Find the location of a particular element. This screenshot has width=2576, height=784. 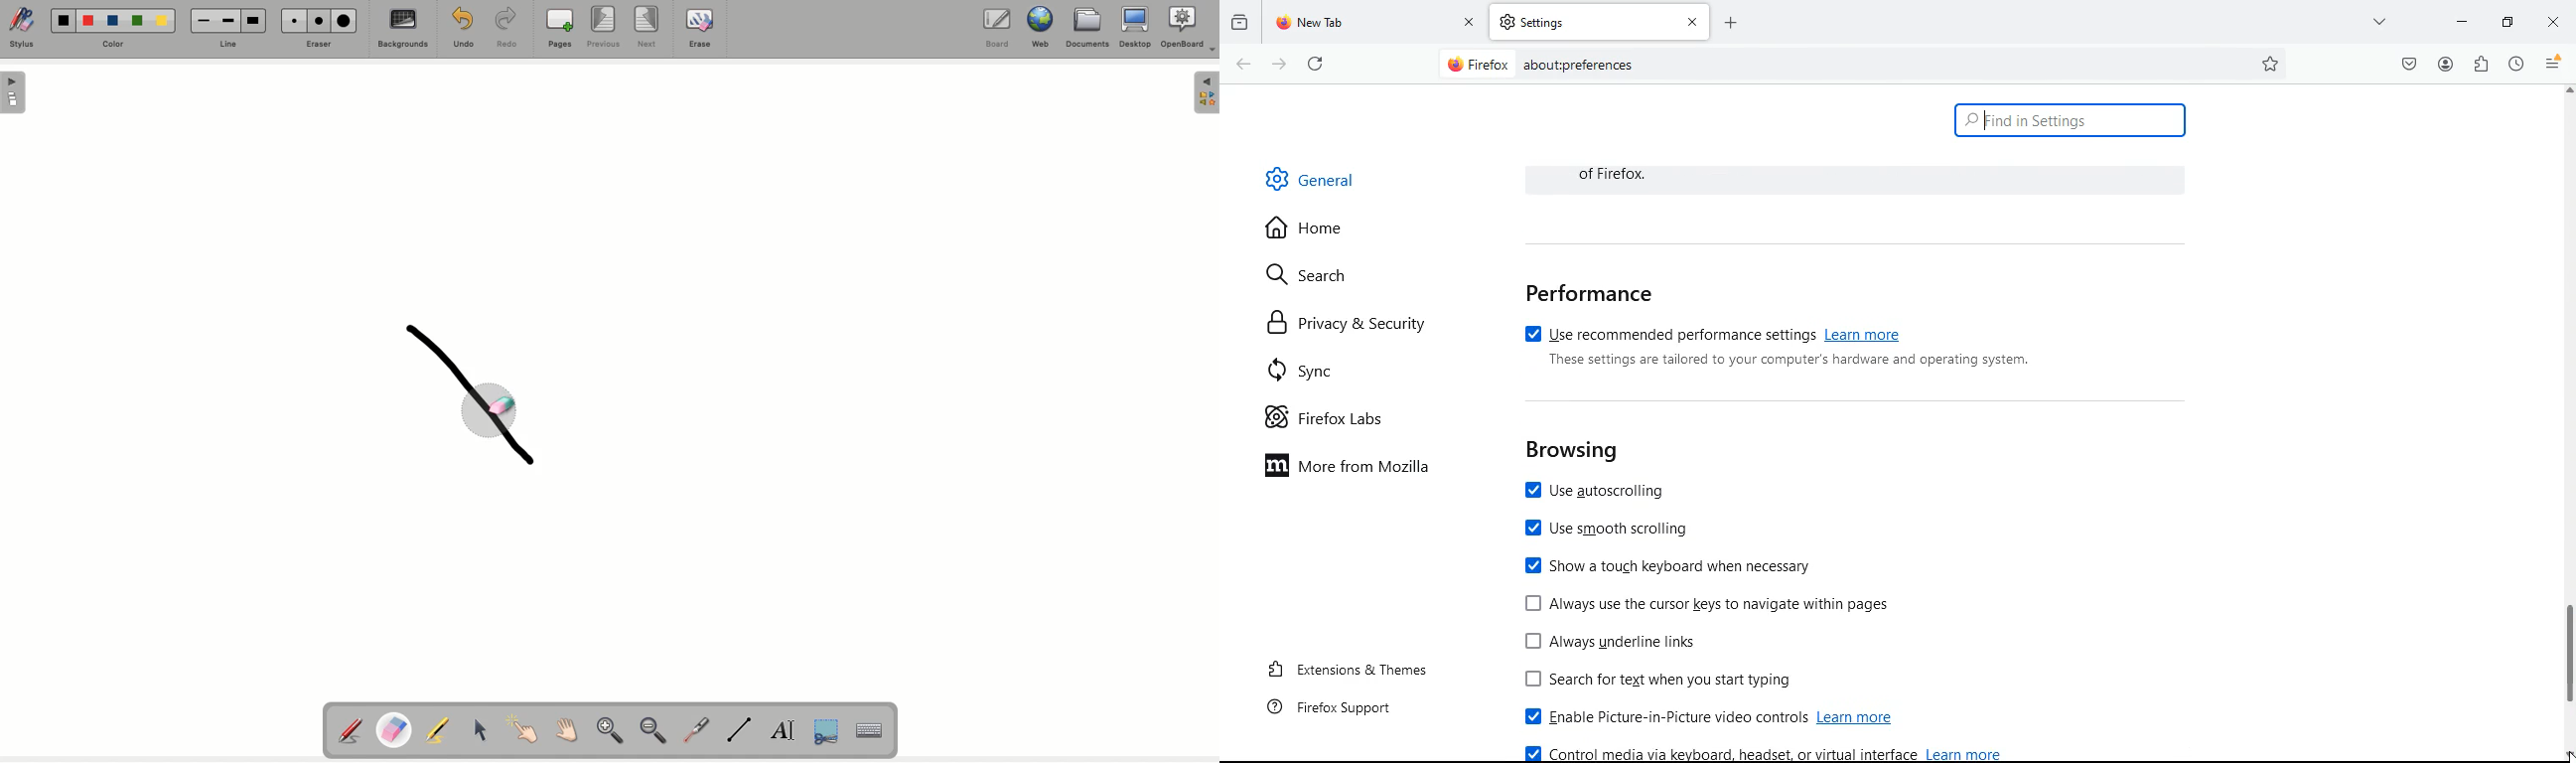

Search Bar is located at coordinates (1861, 63).